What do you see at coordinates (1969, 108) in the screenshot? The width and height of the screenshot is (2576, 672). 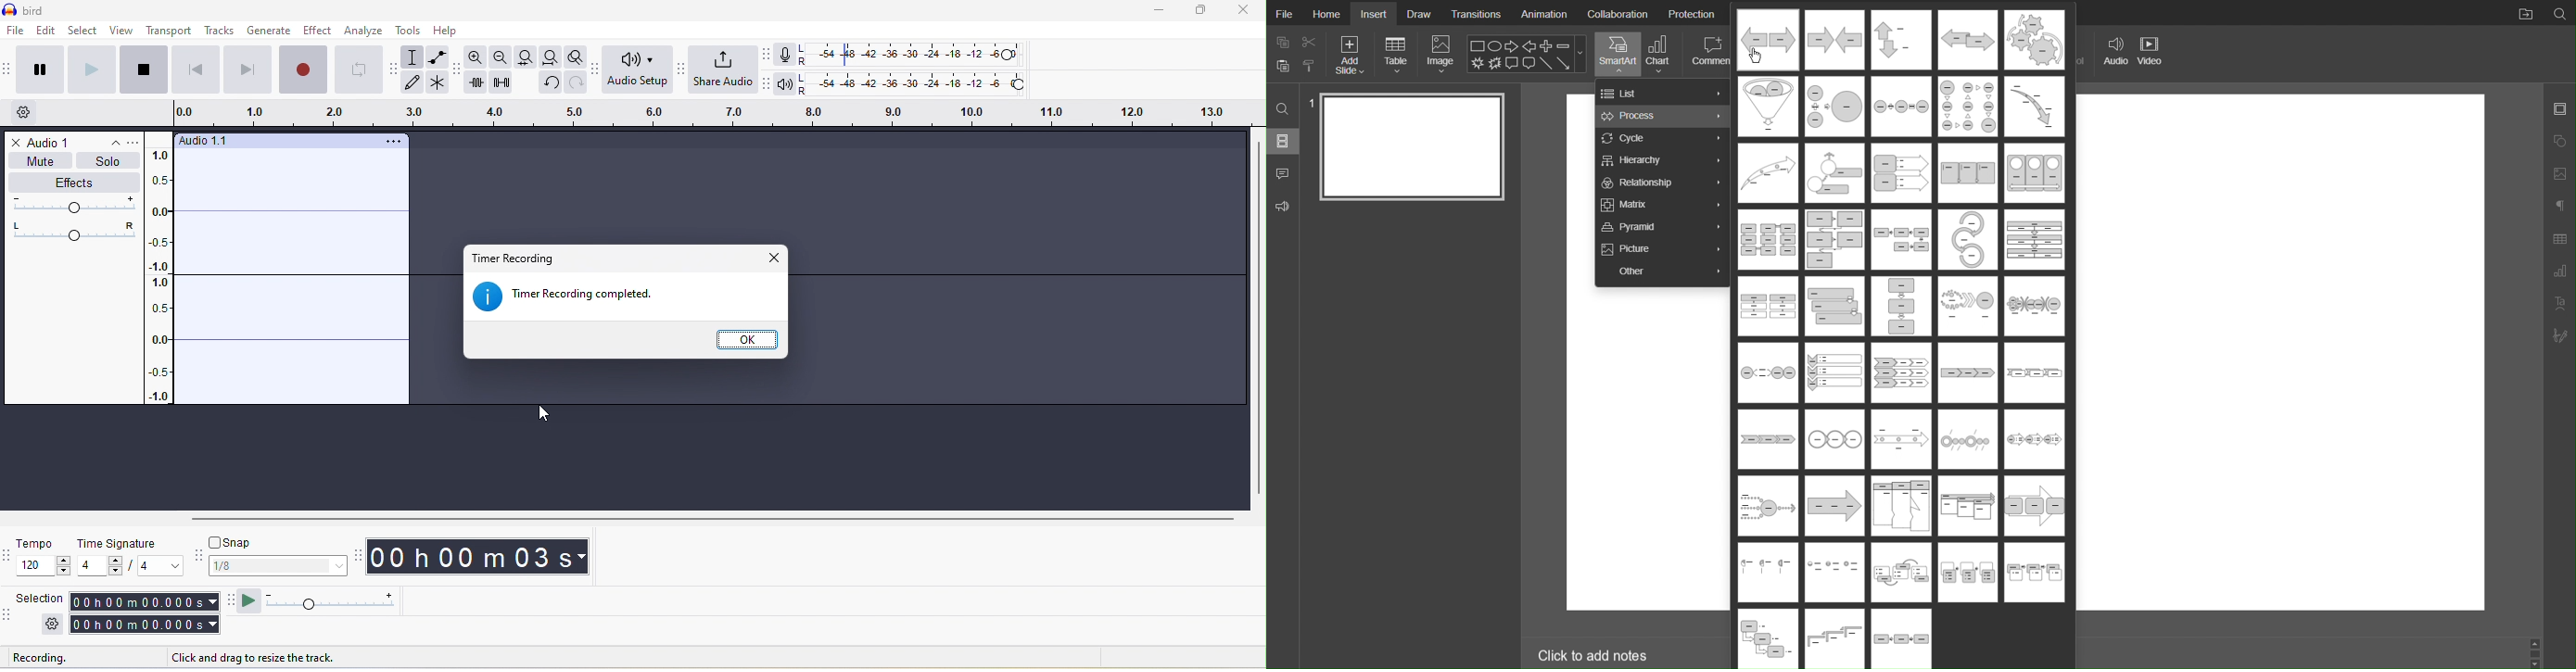 I see `Process Template 9` at bounding box center [1969, 108].